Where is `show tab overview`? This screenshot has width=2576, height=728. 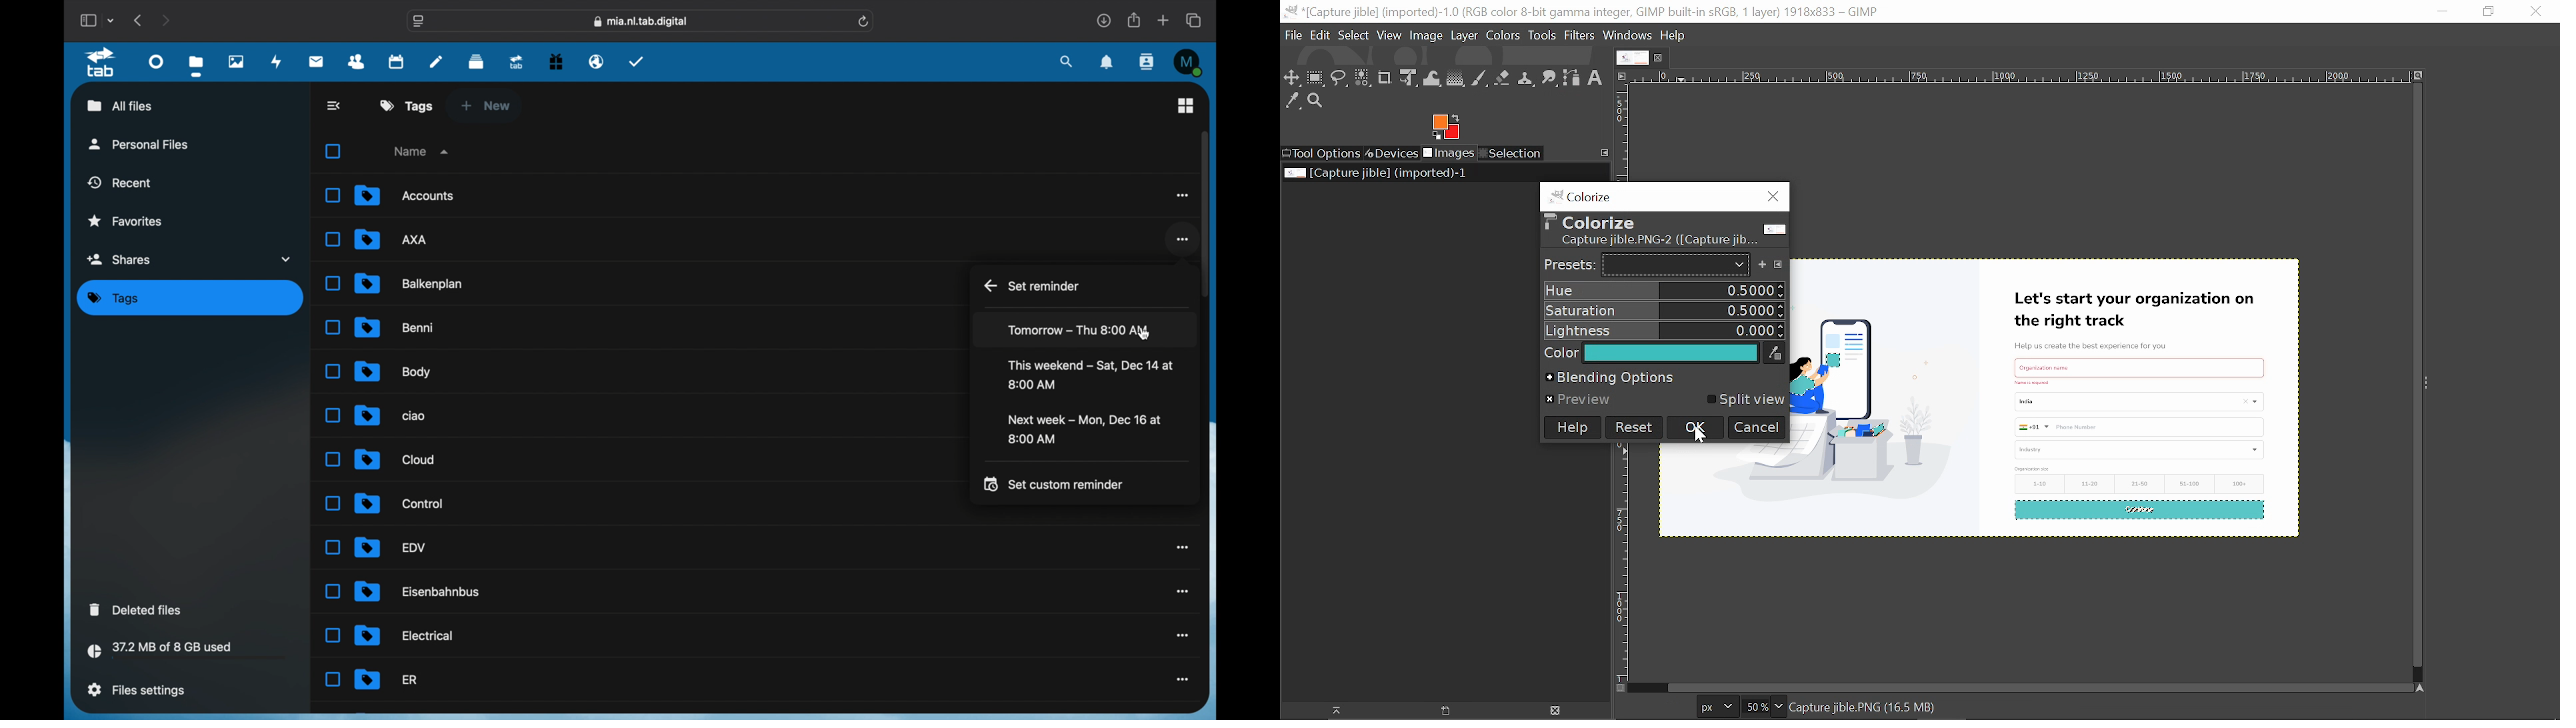 show tab overview is located at coordinates (1195, 20).